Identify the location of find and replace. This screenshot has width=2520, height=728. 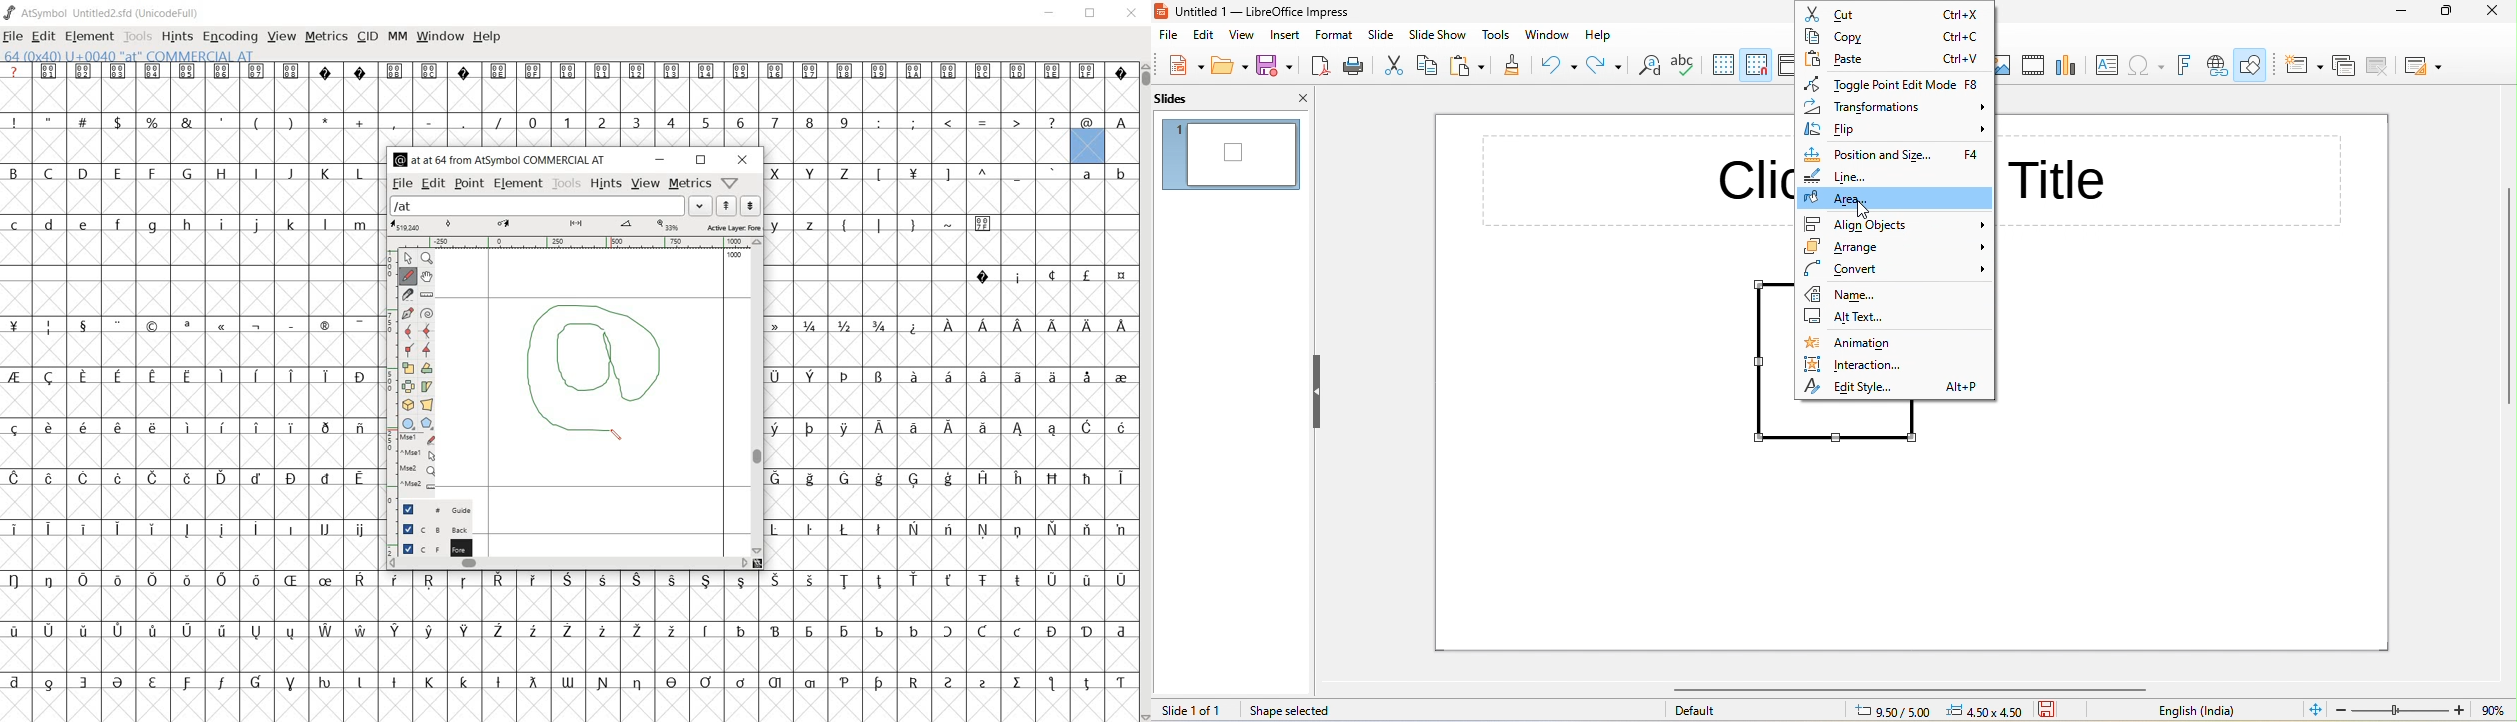
(1647, 66).